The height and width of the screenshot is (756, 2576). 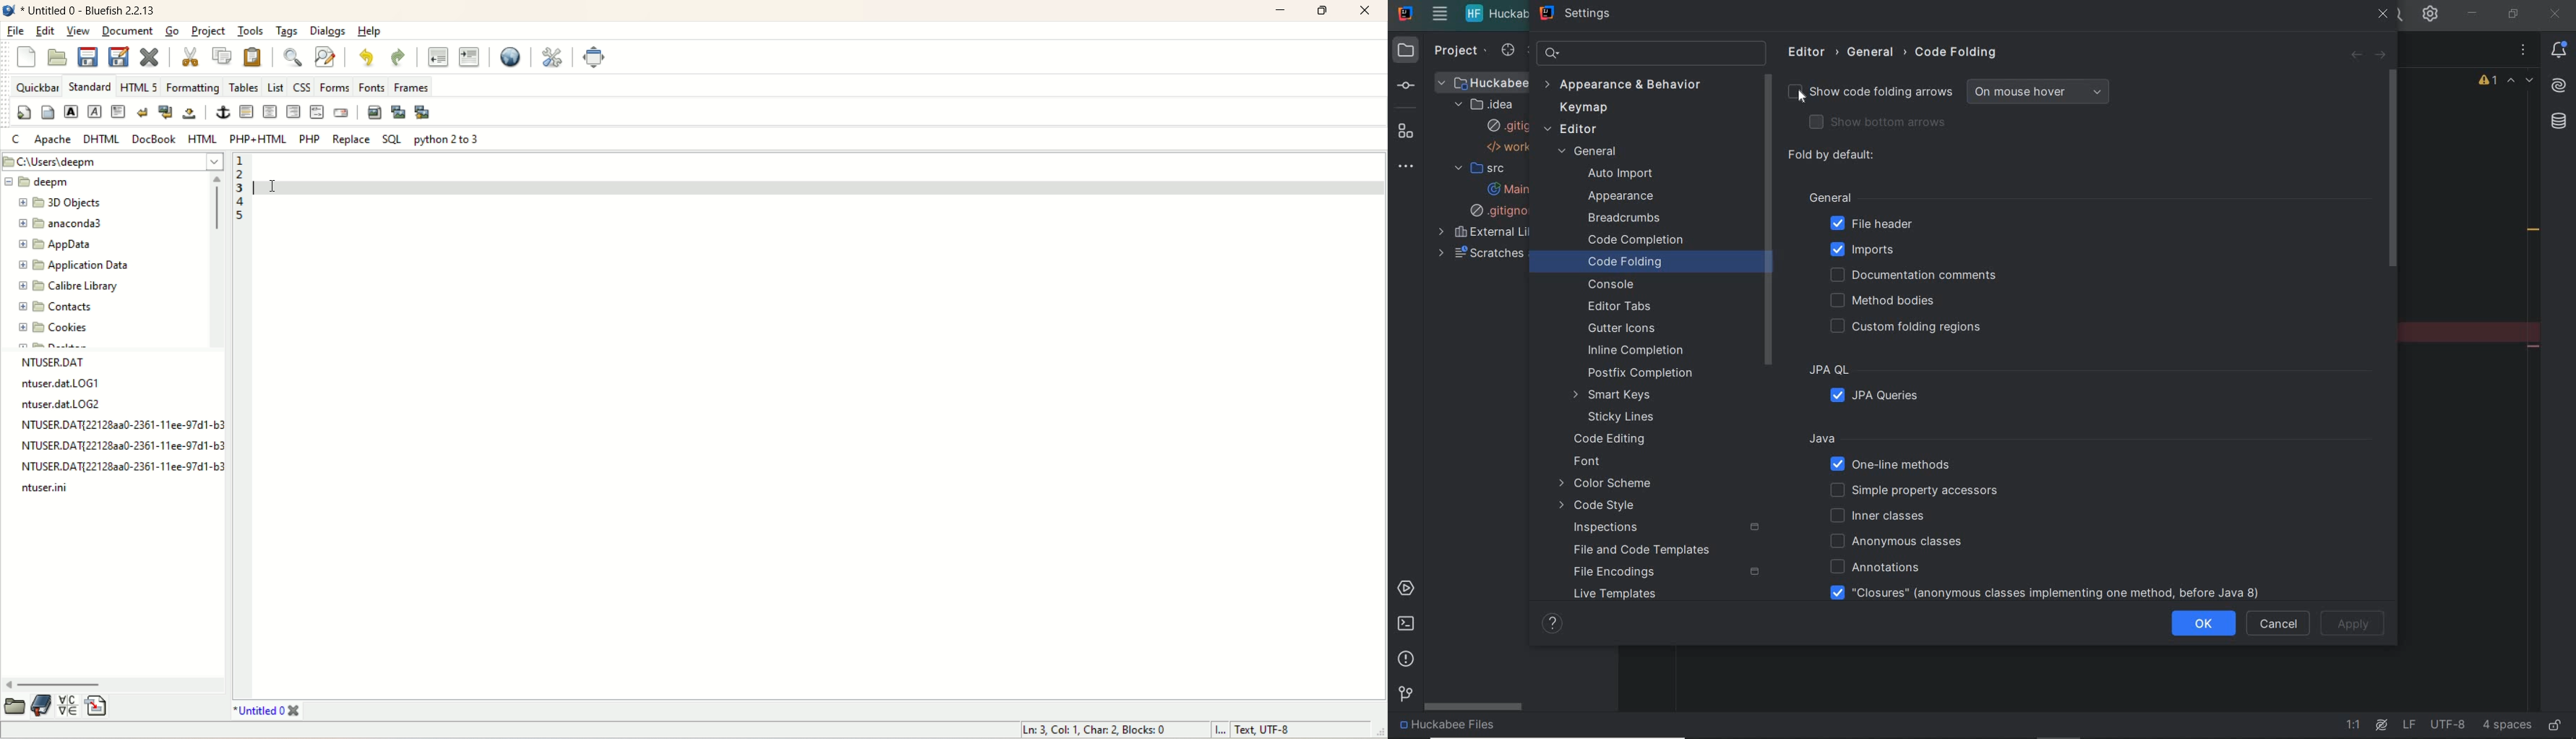 I want to click on help, so click(x=369, y=31).